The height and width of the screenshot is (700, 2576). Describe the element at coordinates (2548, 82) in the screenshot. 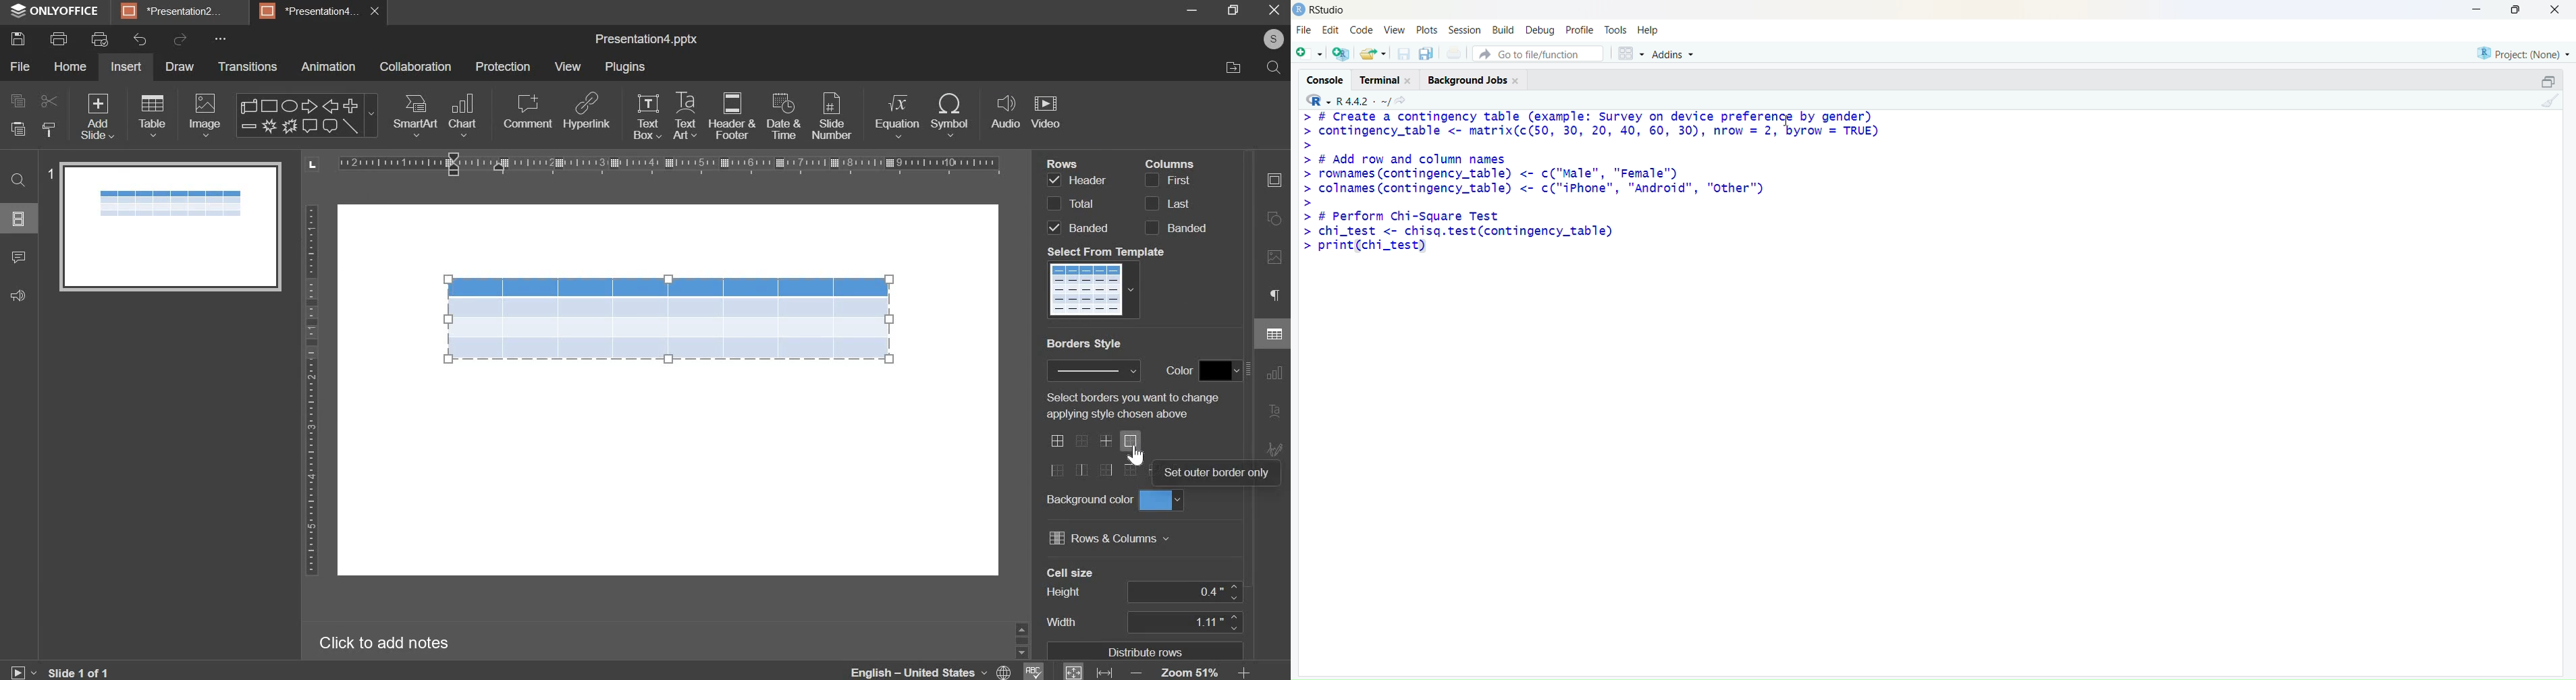

I see `open in a pop window` at that location.